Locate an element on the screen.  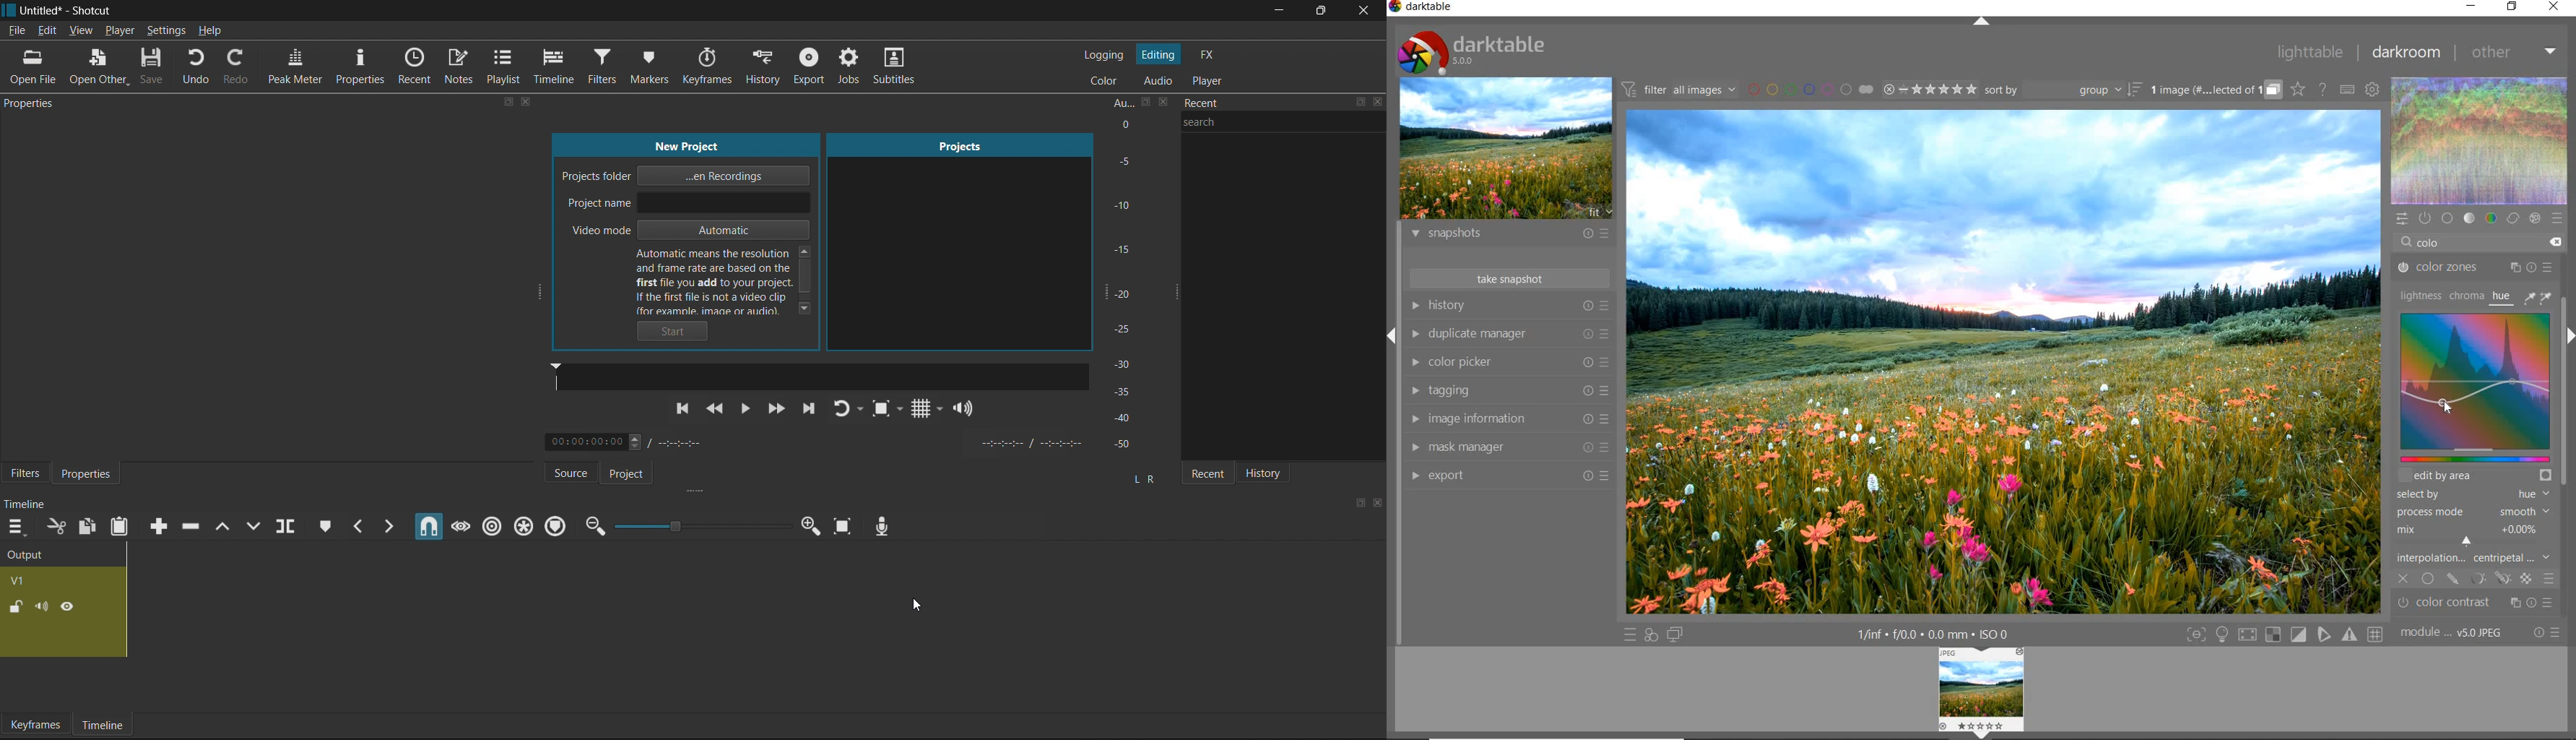
Source is located at coordinates (562, 472).